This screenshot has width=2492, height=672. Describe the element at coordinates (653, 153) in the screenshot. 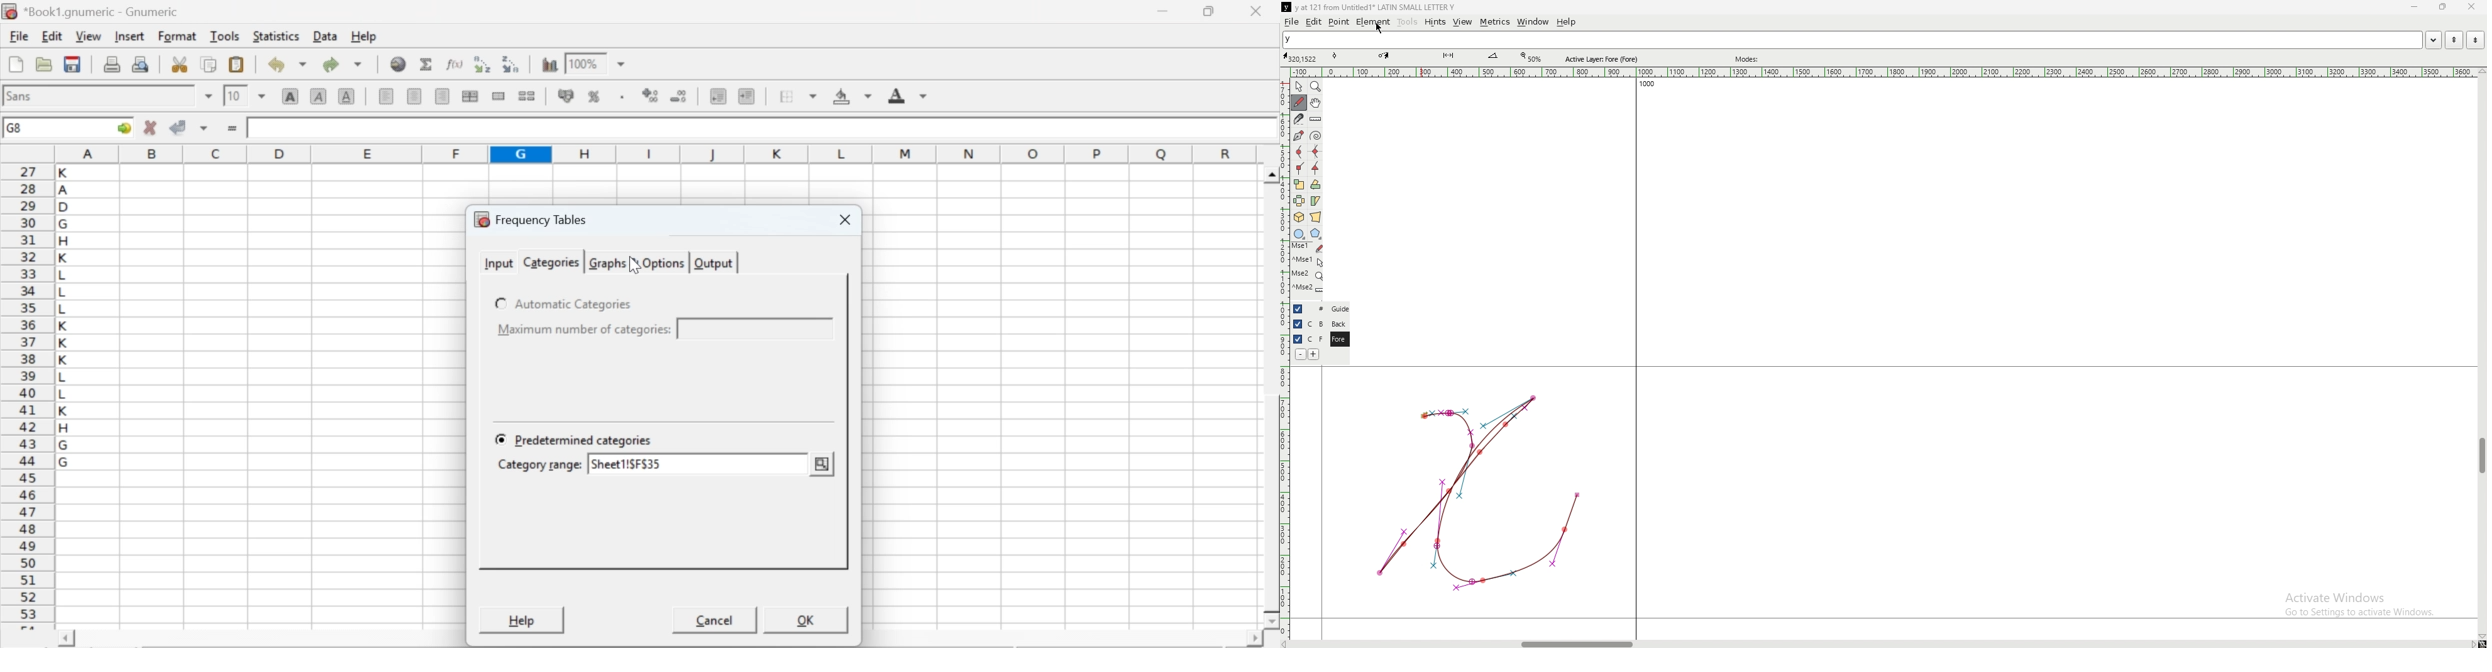

I see `column names` at that location.